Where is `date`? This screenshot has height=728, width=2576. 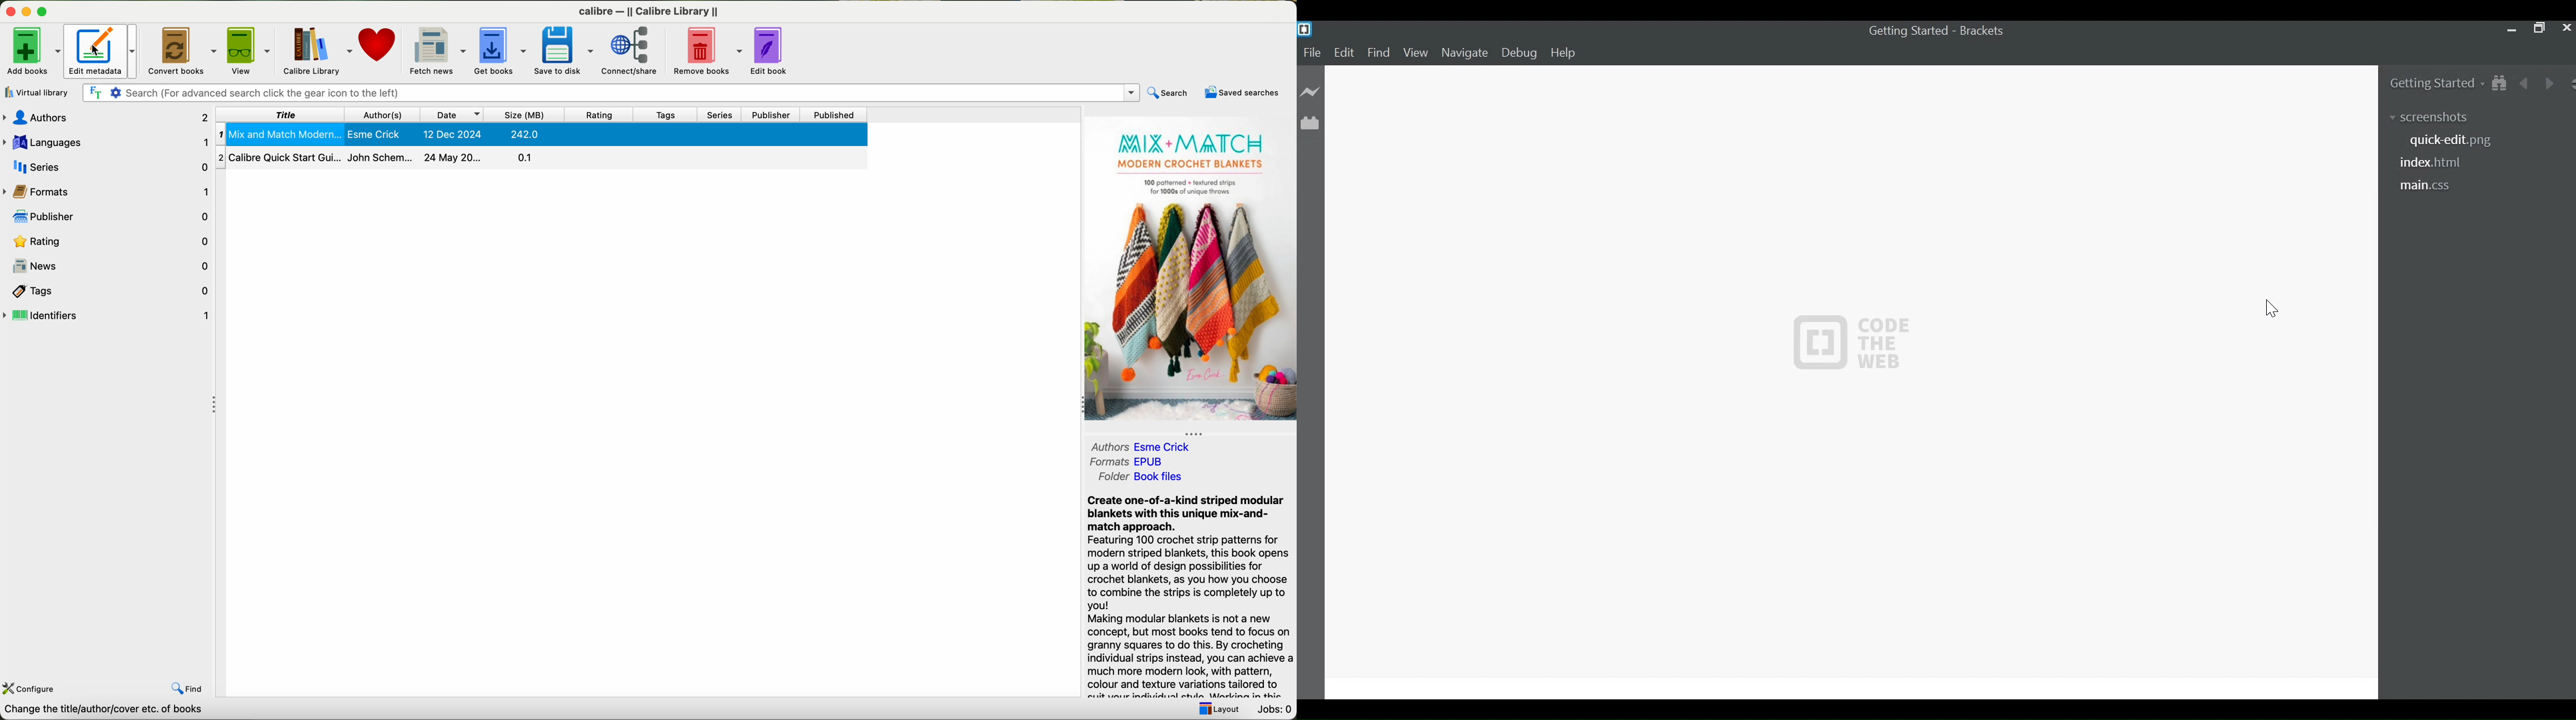 date is located at coordinates (453, 114).